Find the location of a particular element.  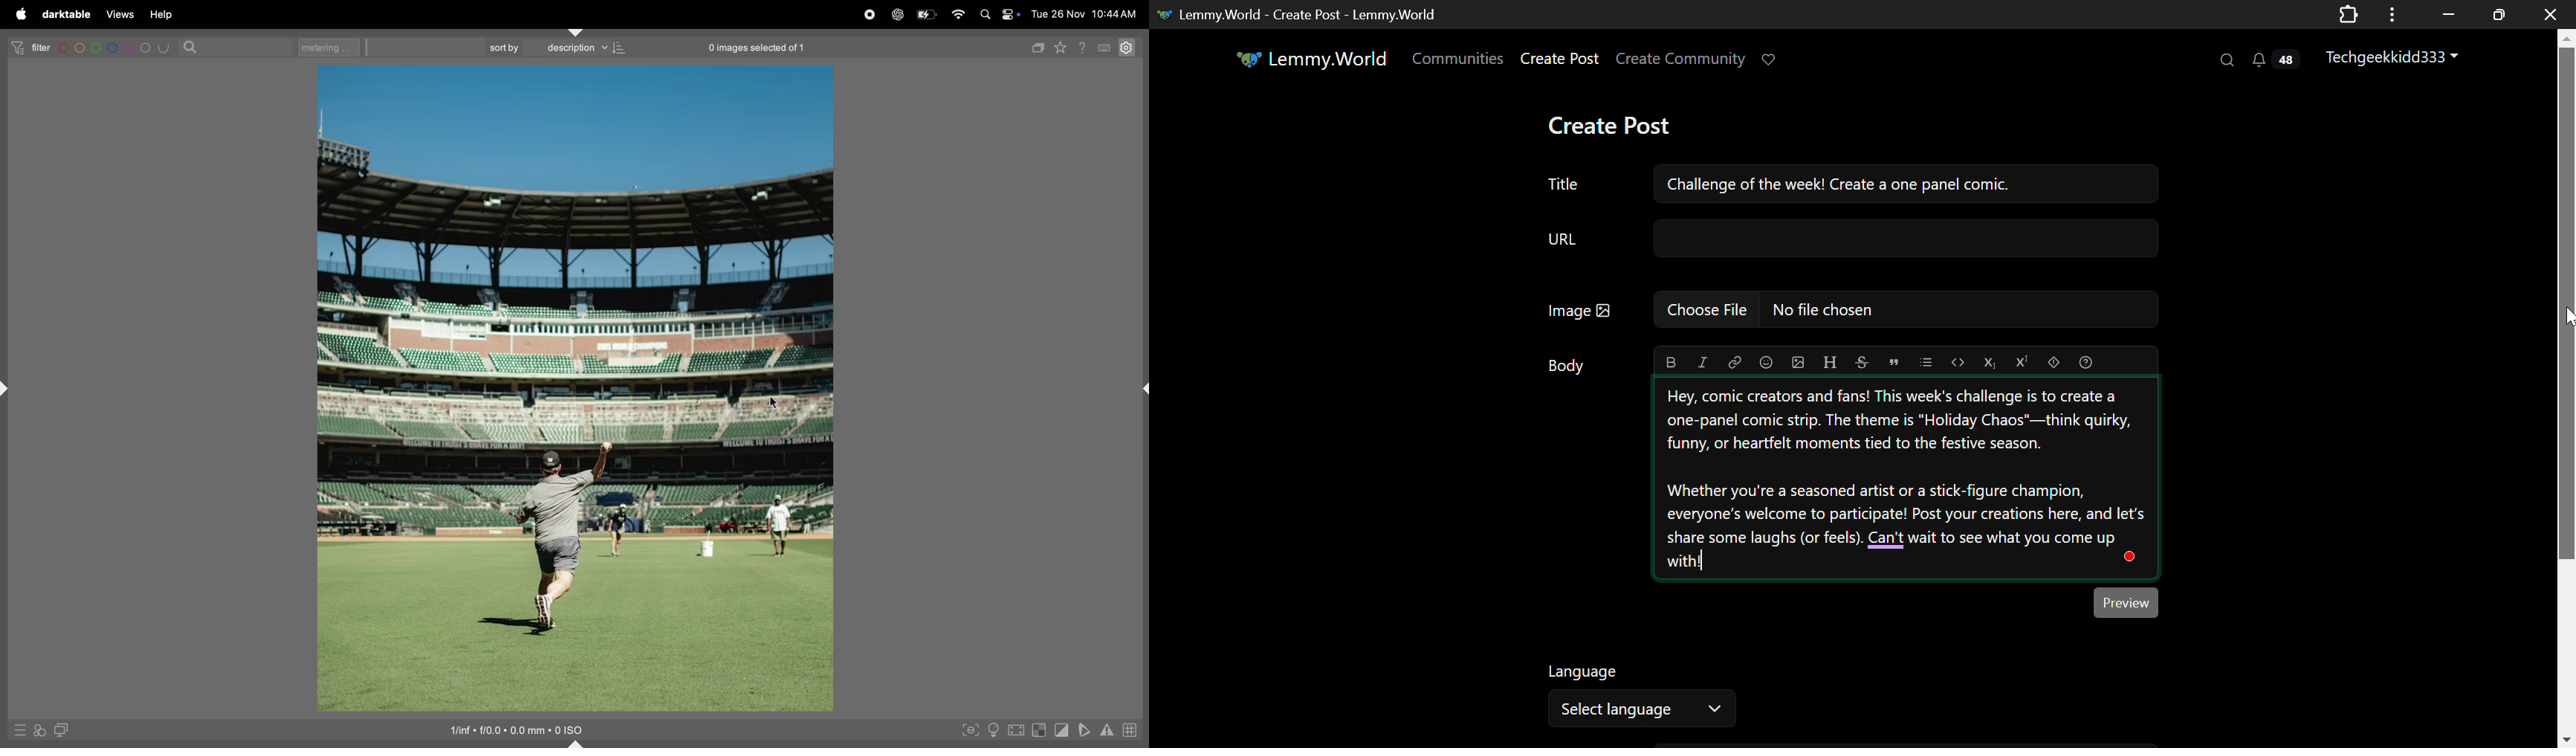

key board is located at coordinates (1105, 47).